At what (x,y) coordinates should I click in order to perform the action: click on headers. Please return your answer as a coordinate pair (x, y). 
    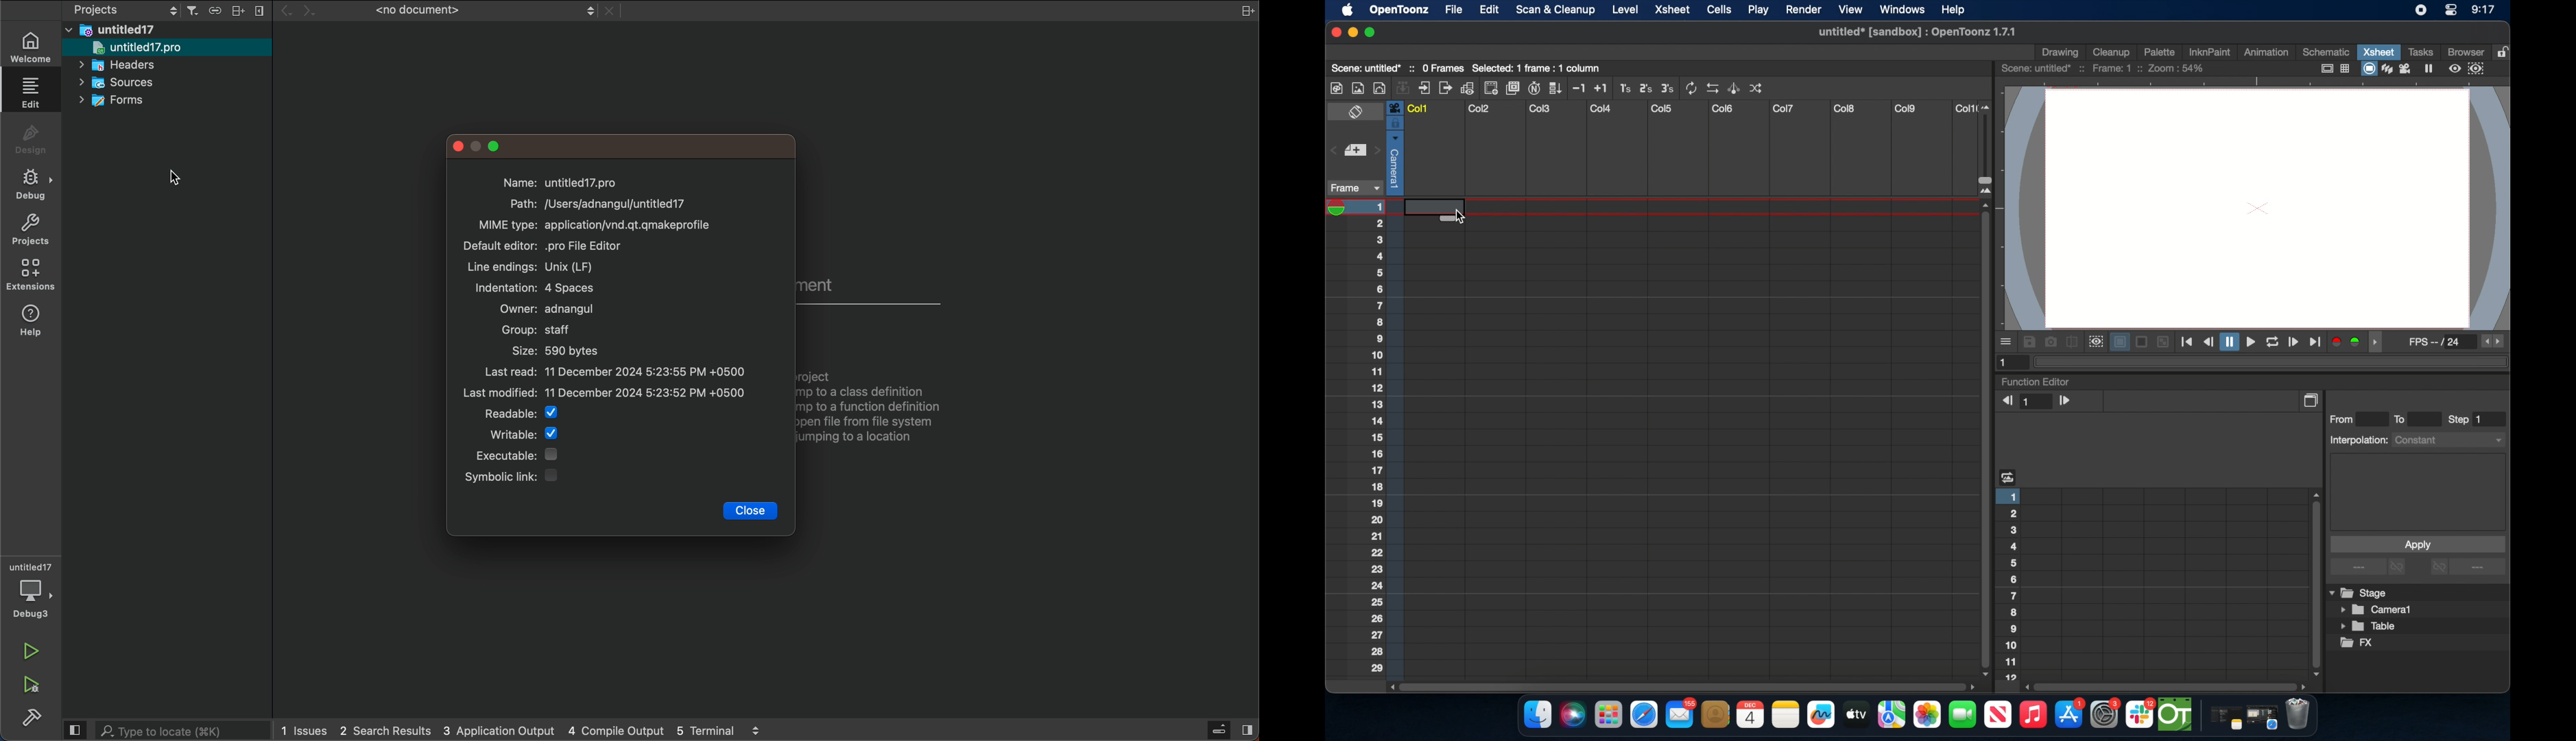
    Looking at the image, I should click on (156, 66).